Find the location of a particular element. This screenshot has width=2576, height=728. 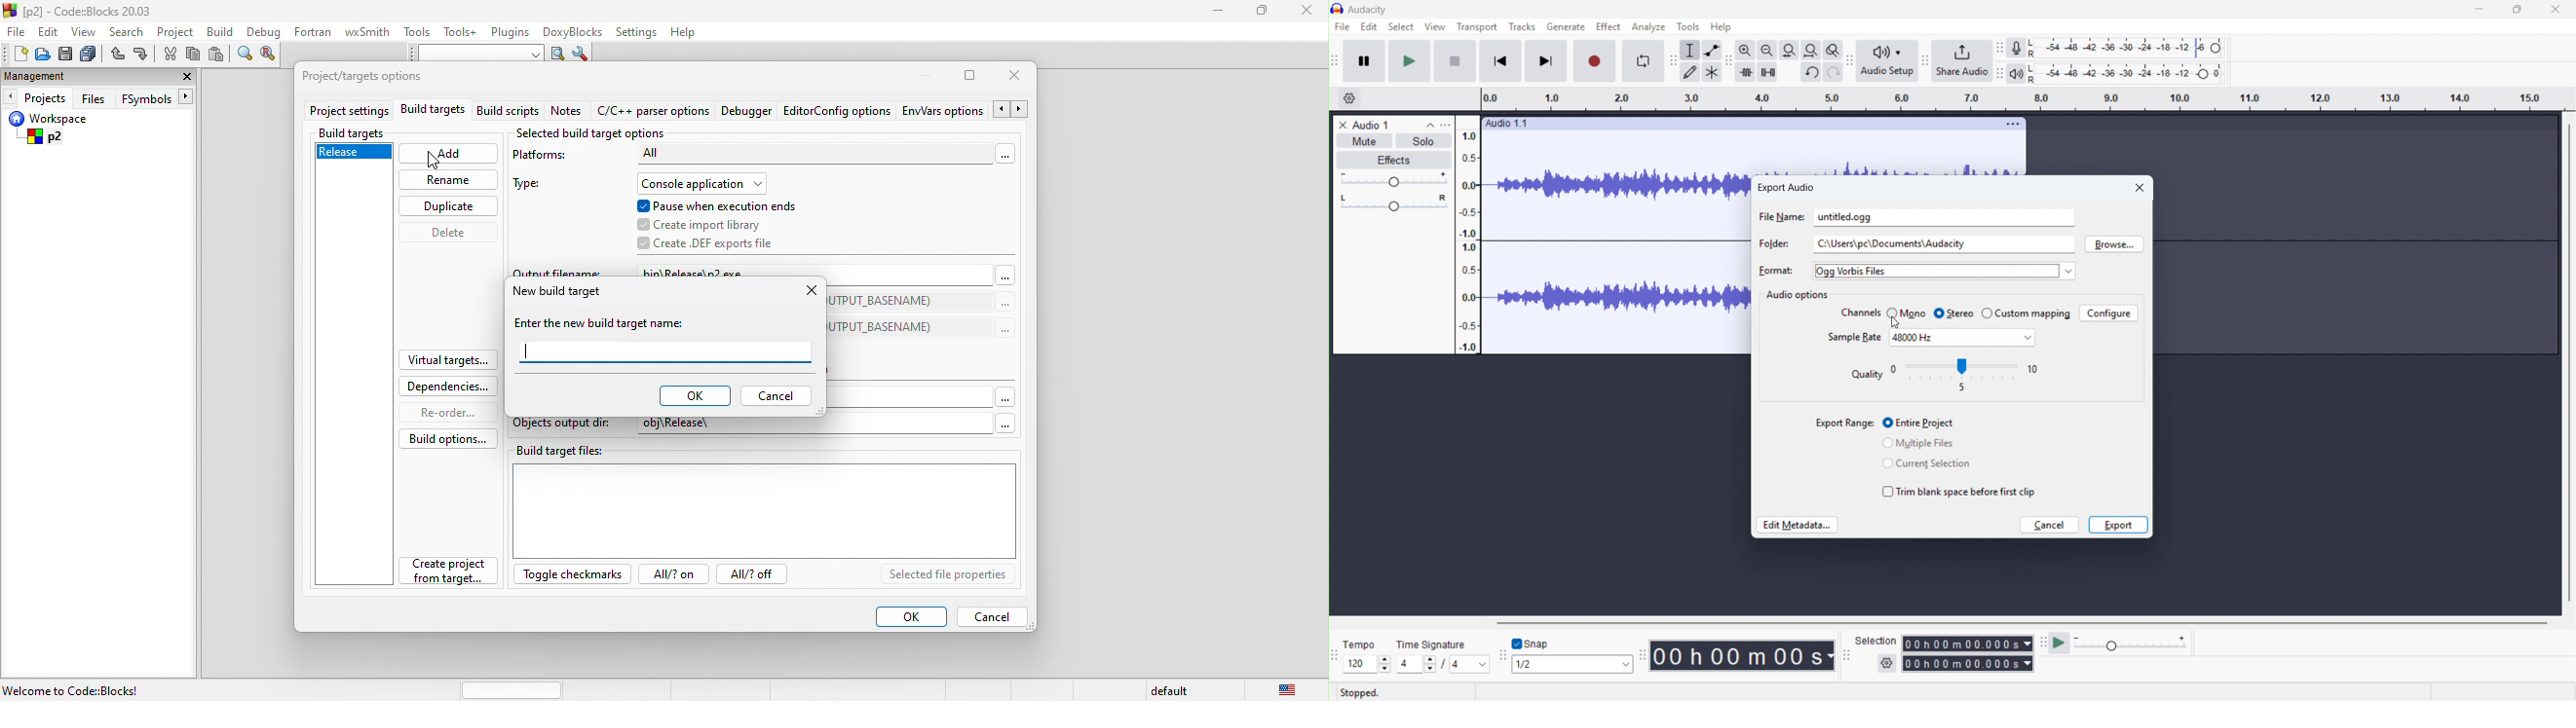

Tools is located at coordinates (1689, 26).